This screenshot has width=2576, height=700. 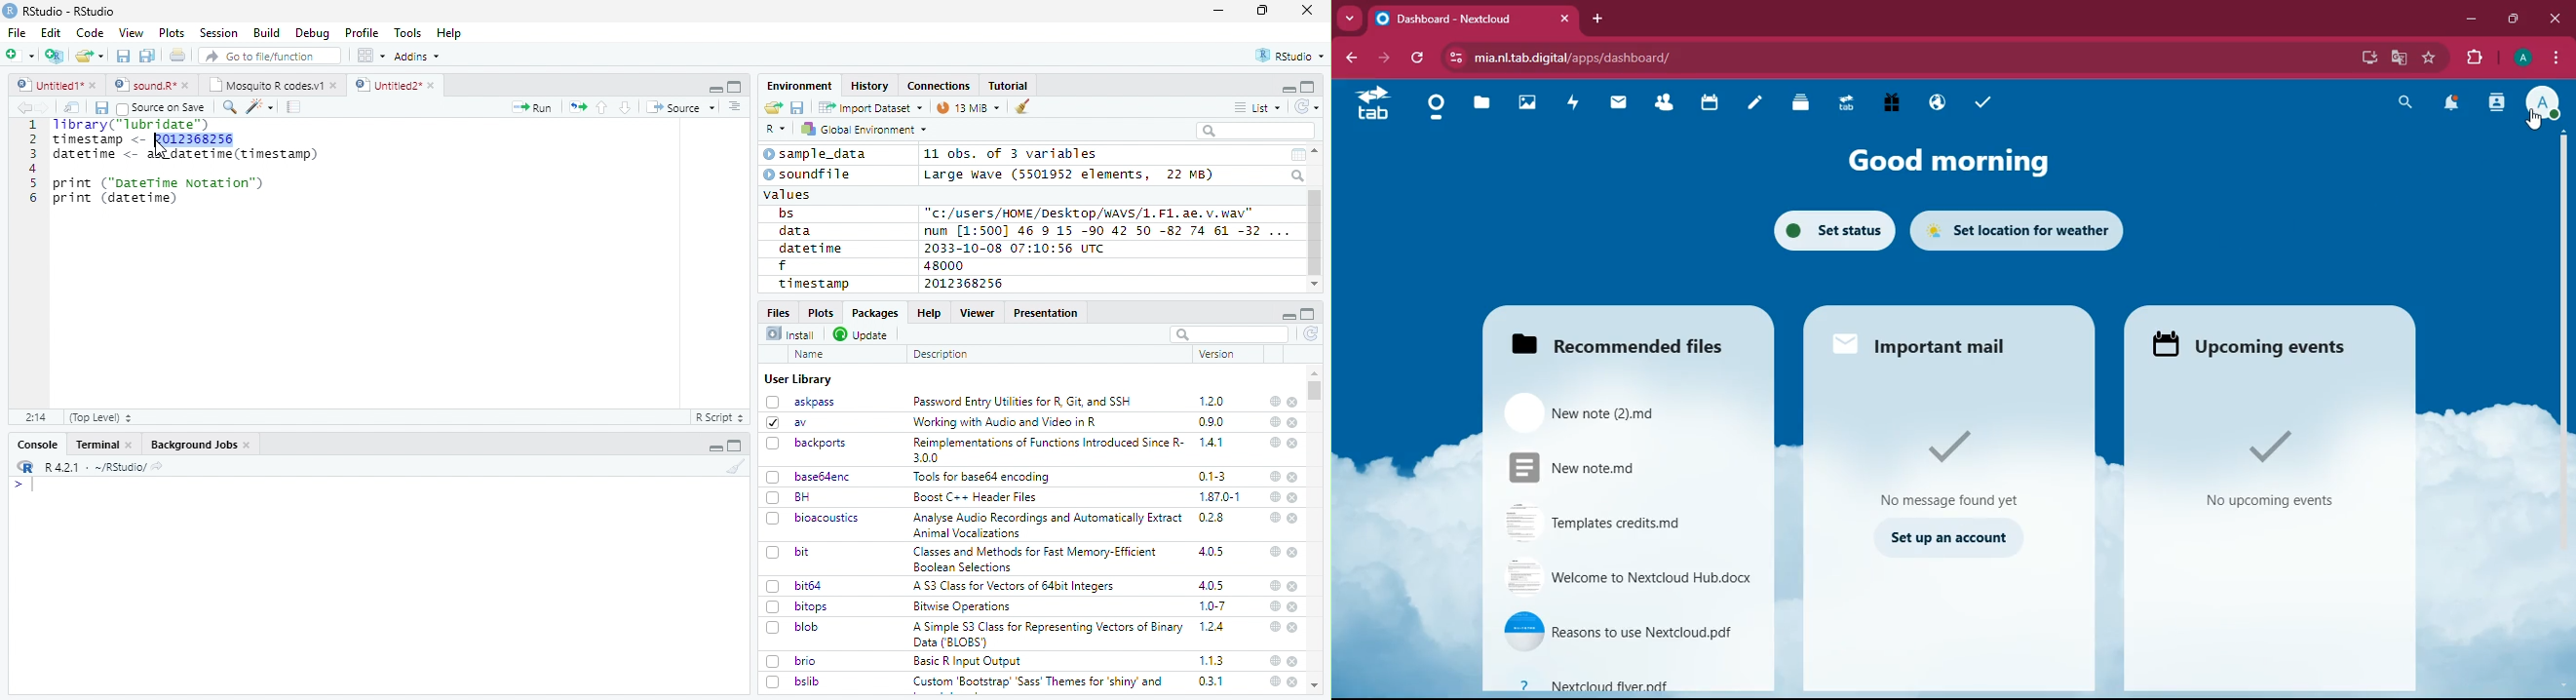 I want to click on 4.0.5, so click(x=1211, y=585).